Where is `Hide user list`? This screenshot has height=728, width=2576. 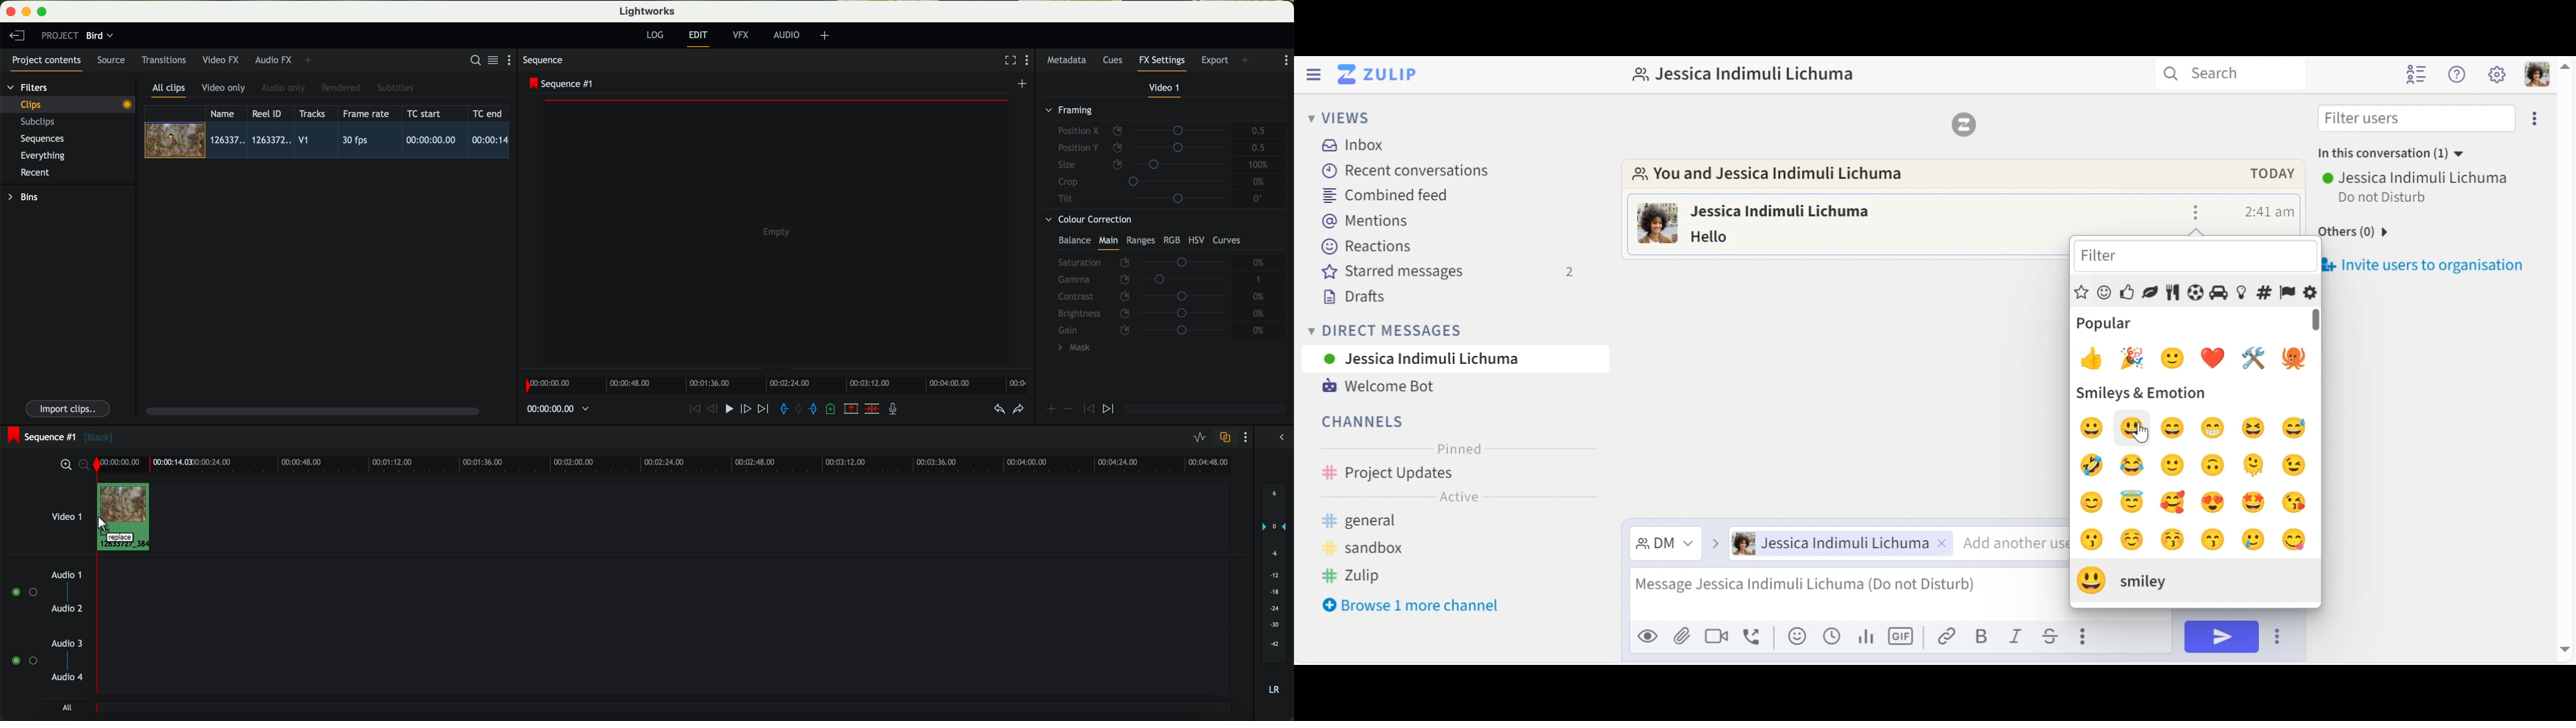 Hide user list is located at coordinates (2416, 75).